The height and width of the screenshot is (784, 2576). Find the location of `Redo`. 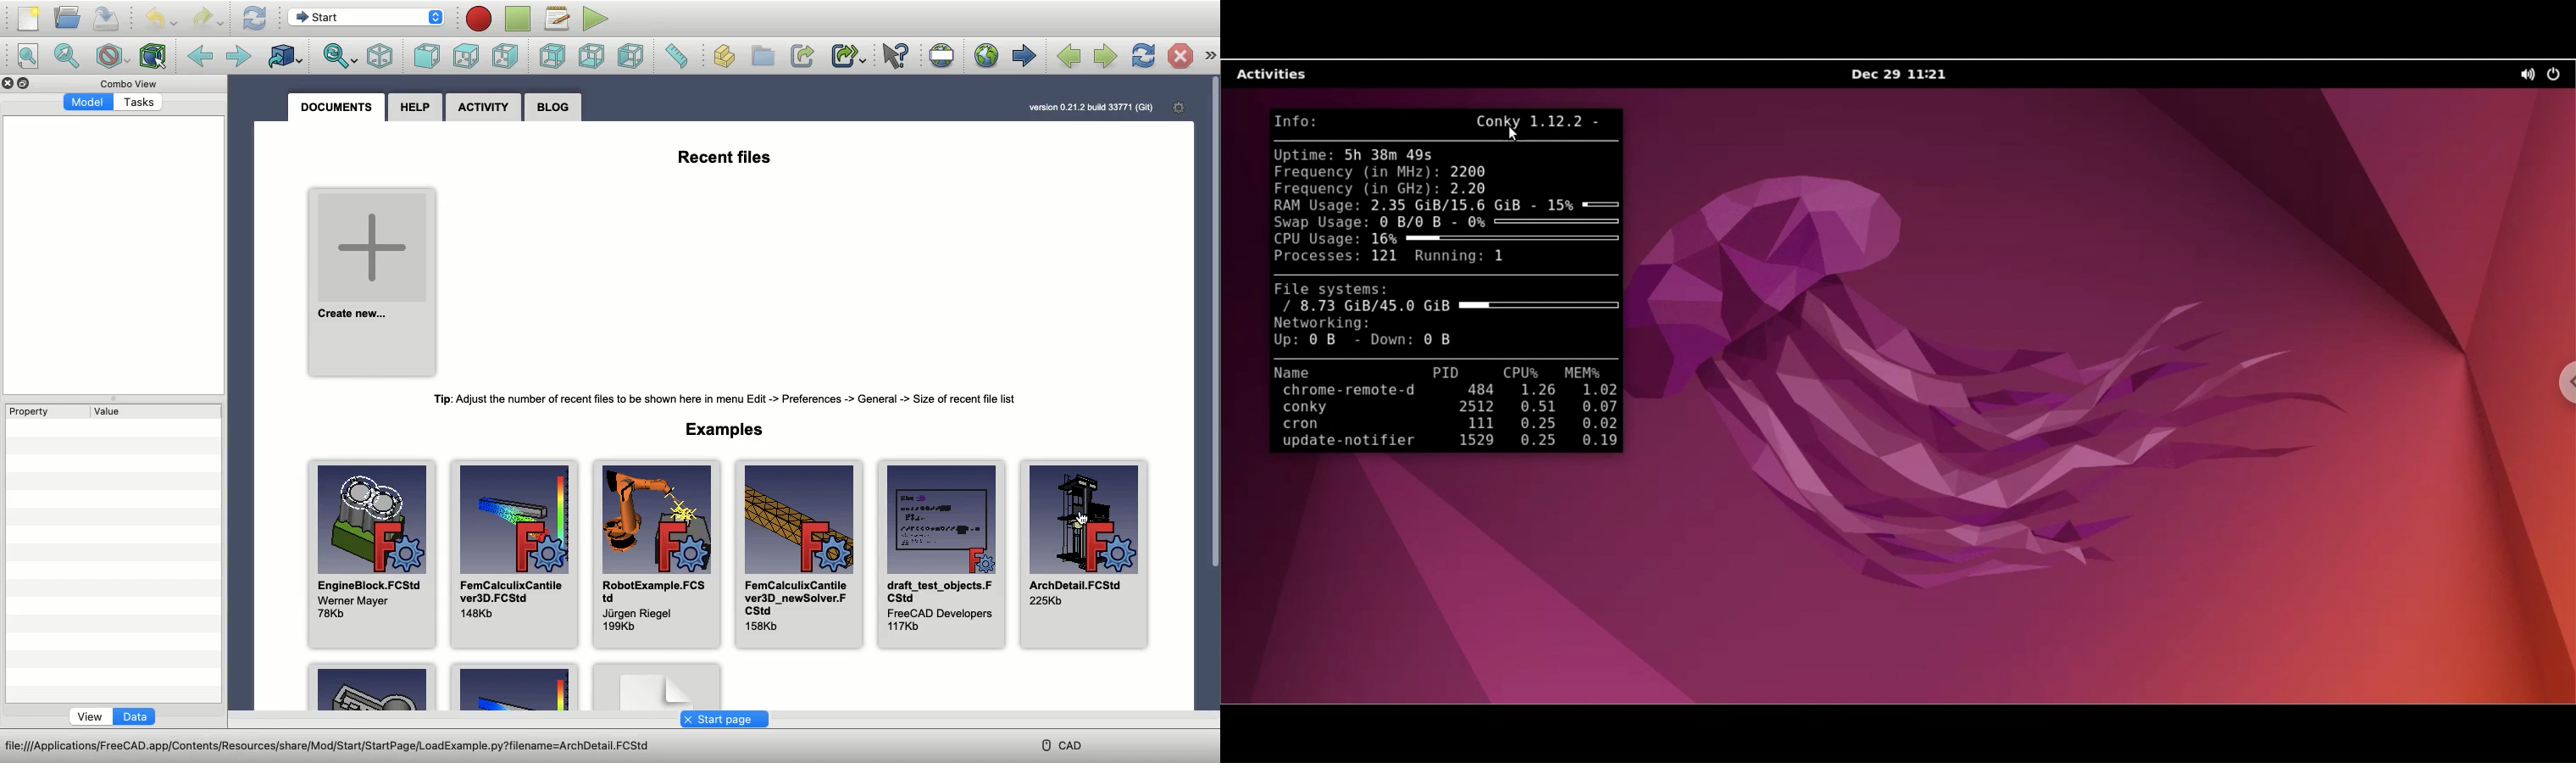

Redo is located at coordinates (209, 20).